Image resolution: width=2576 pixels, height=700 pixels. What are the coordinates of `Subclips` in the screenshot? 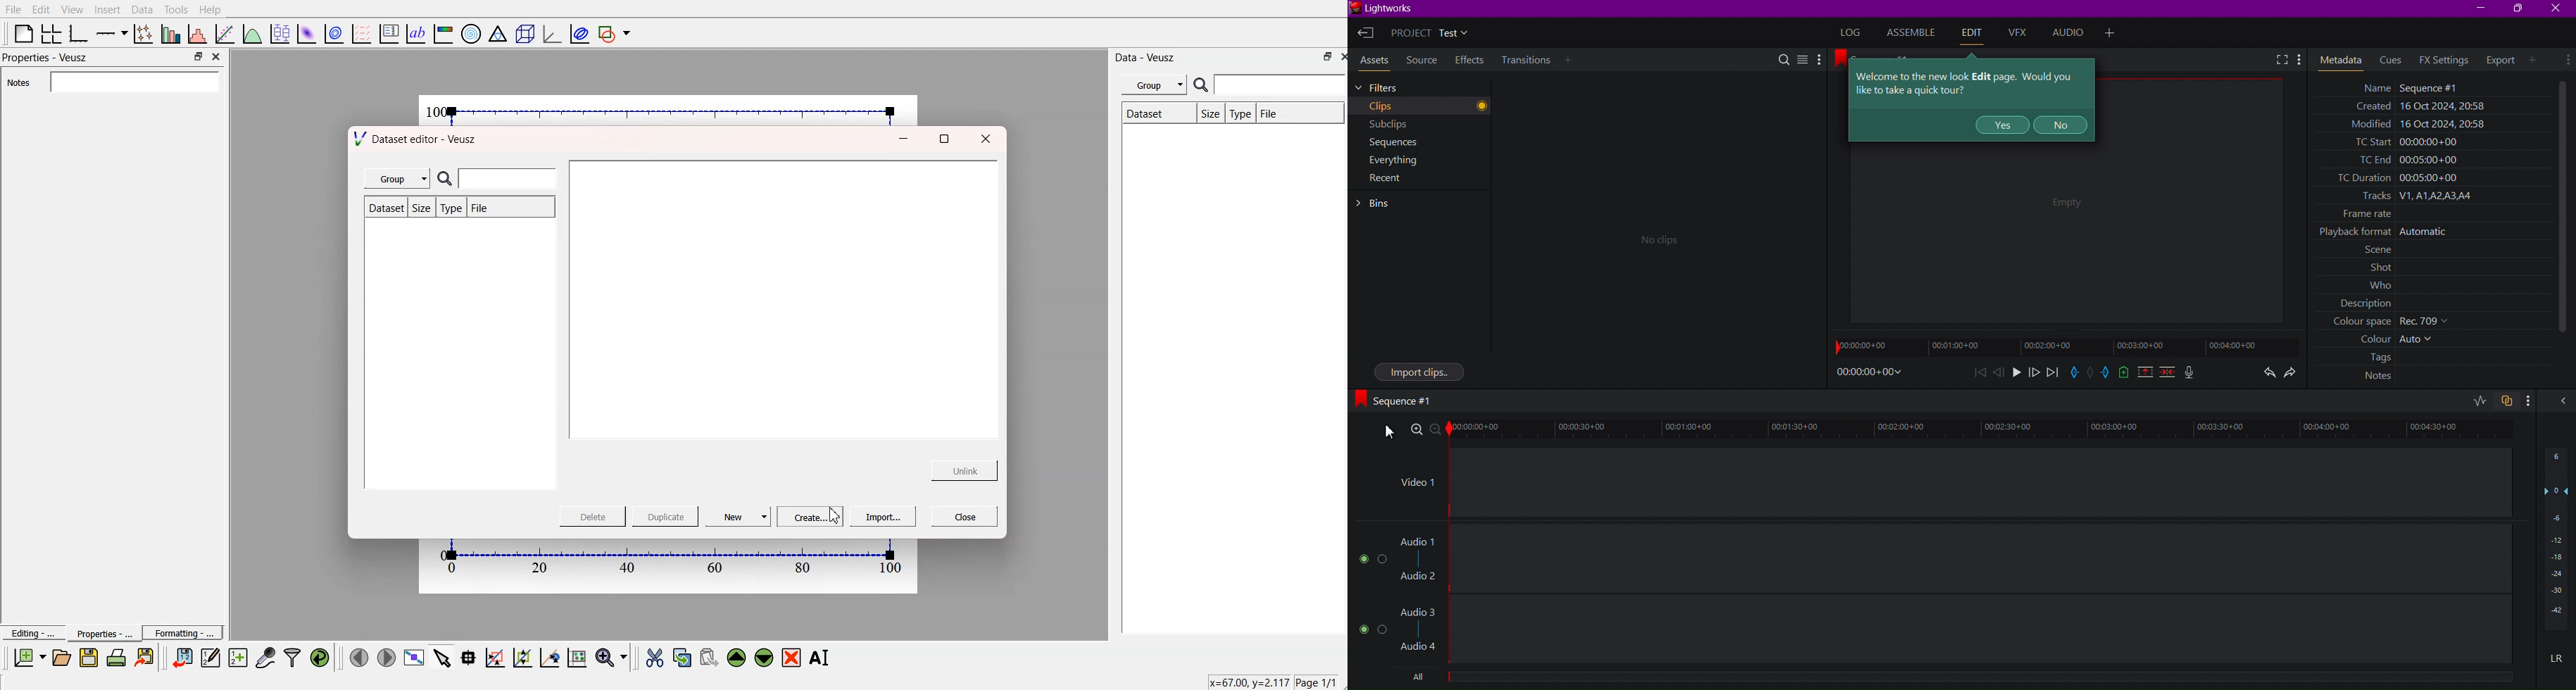 It's located at (1383, 125).